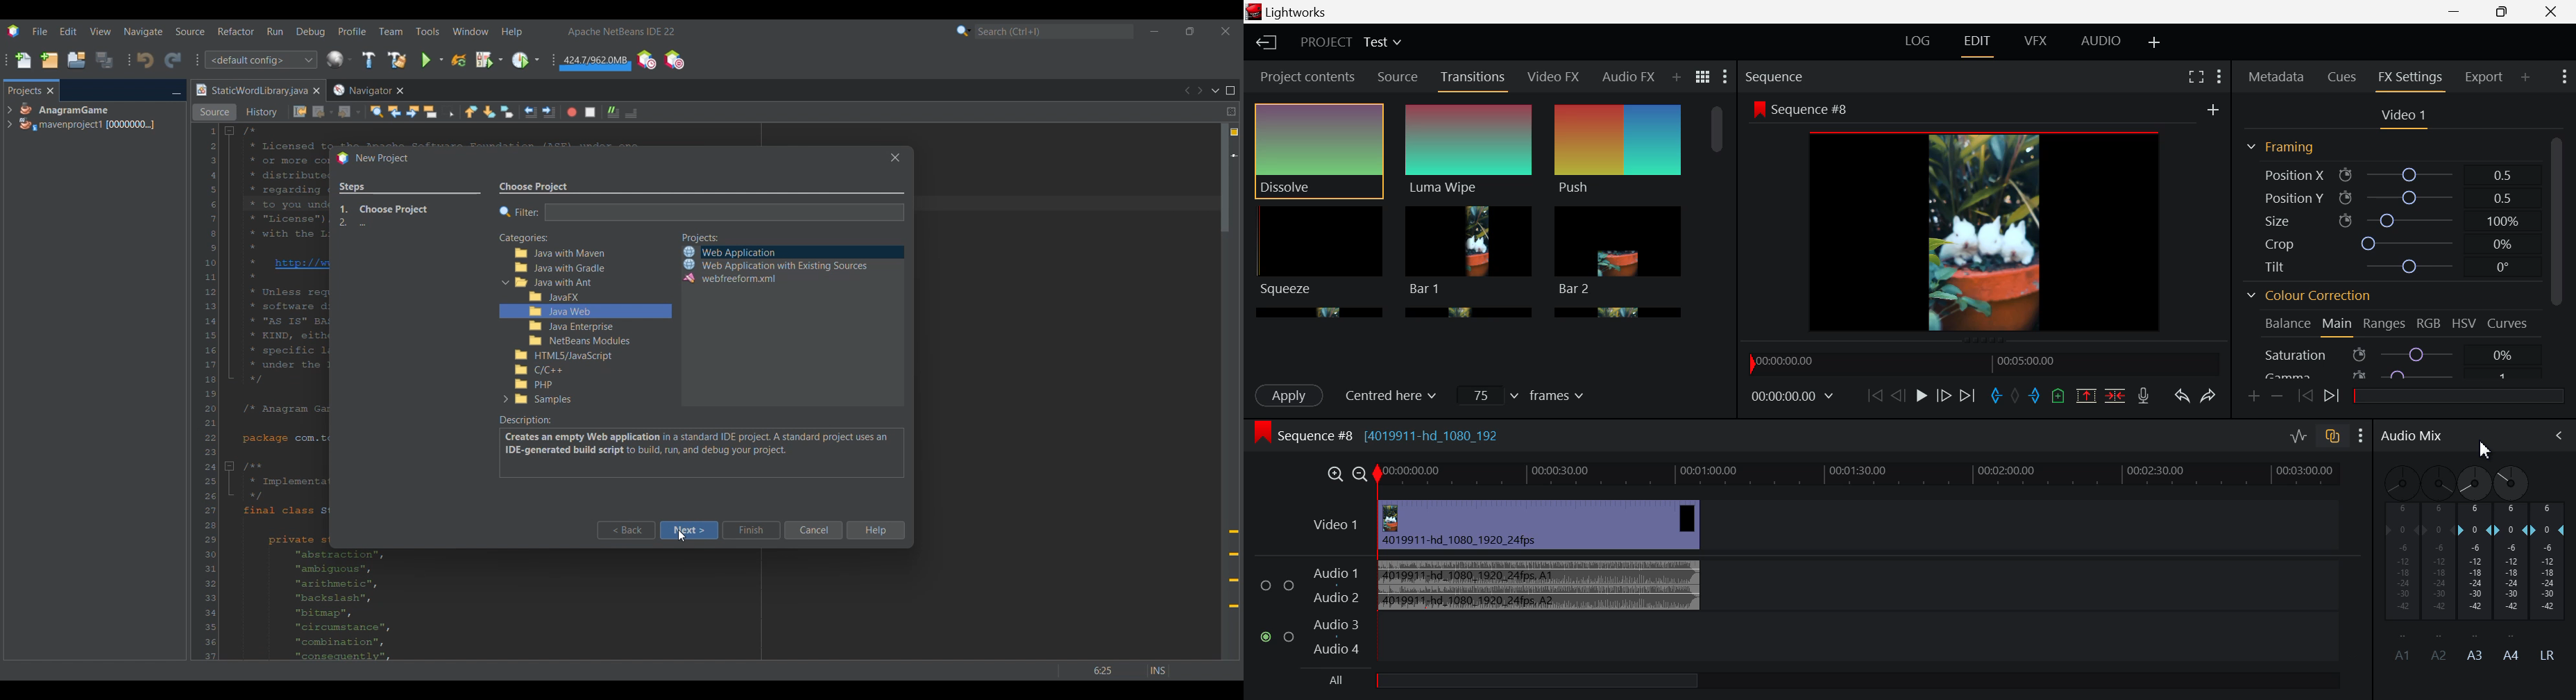 The width and height of the screenshot is (2576, 700). I want to click on Full Screen, so click(2196, 76).